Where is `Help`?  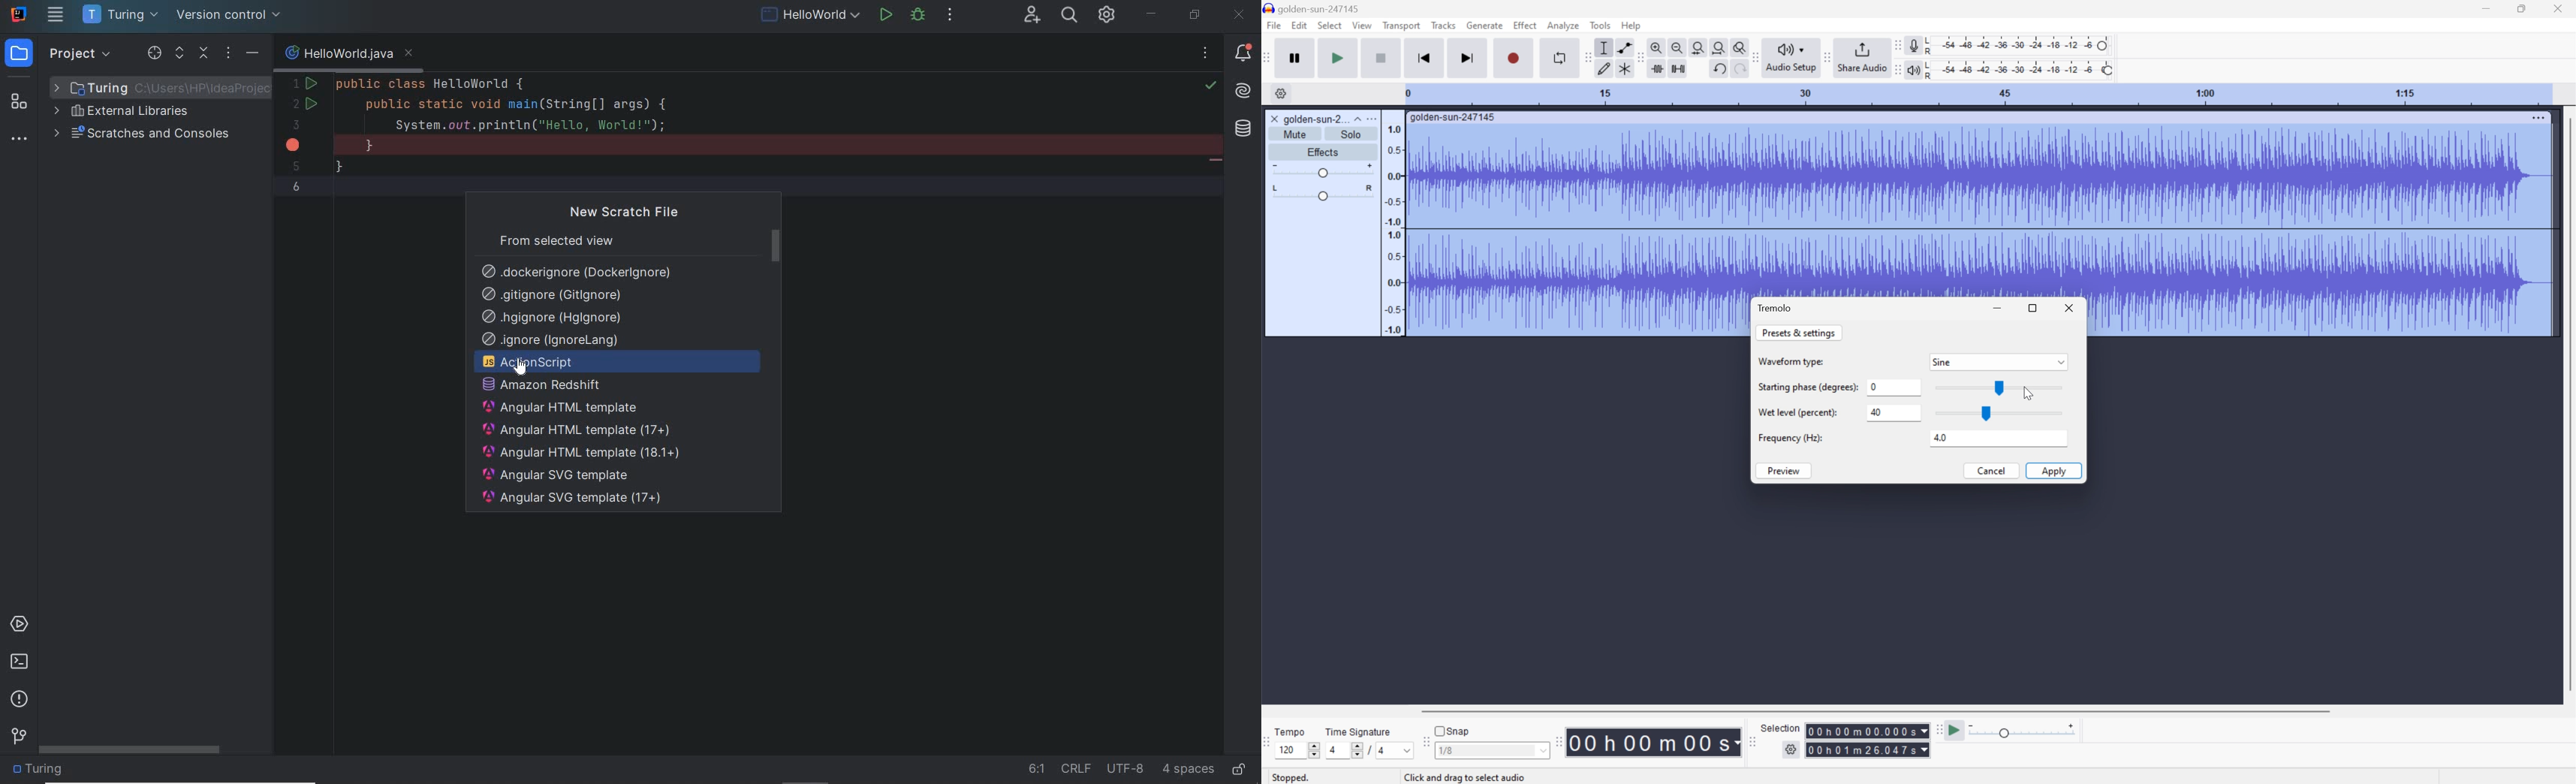
Help is located at coordinates (1631, 24).